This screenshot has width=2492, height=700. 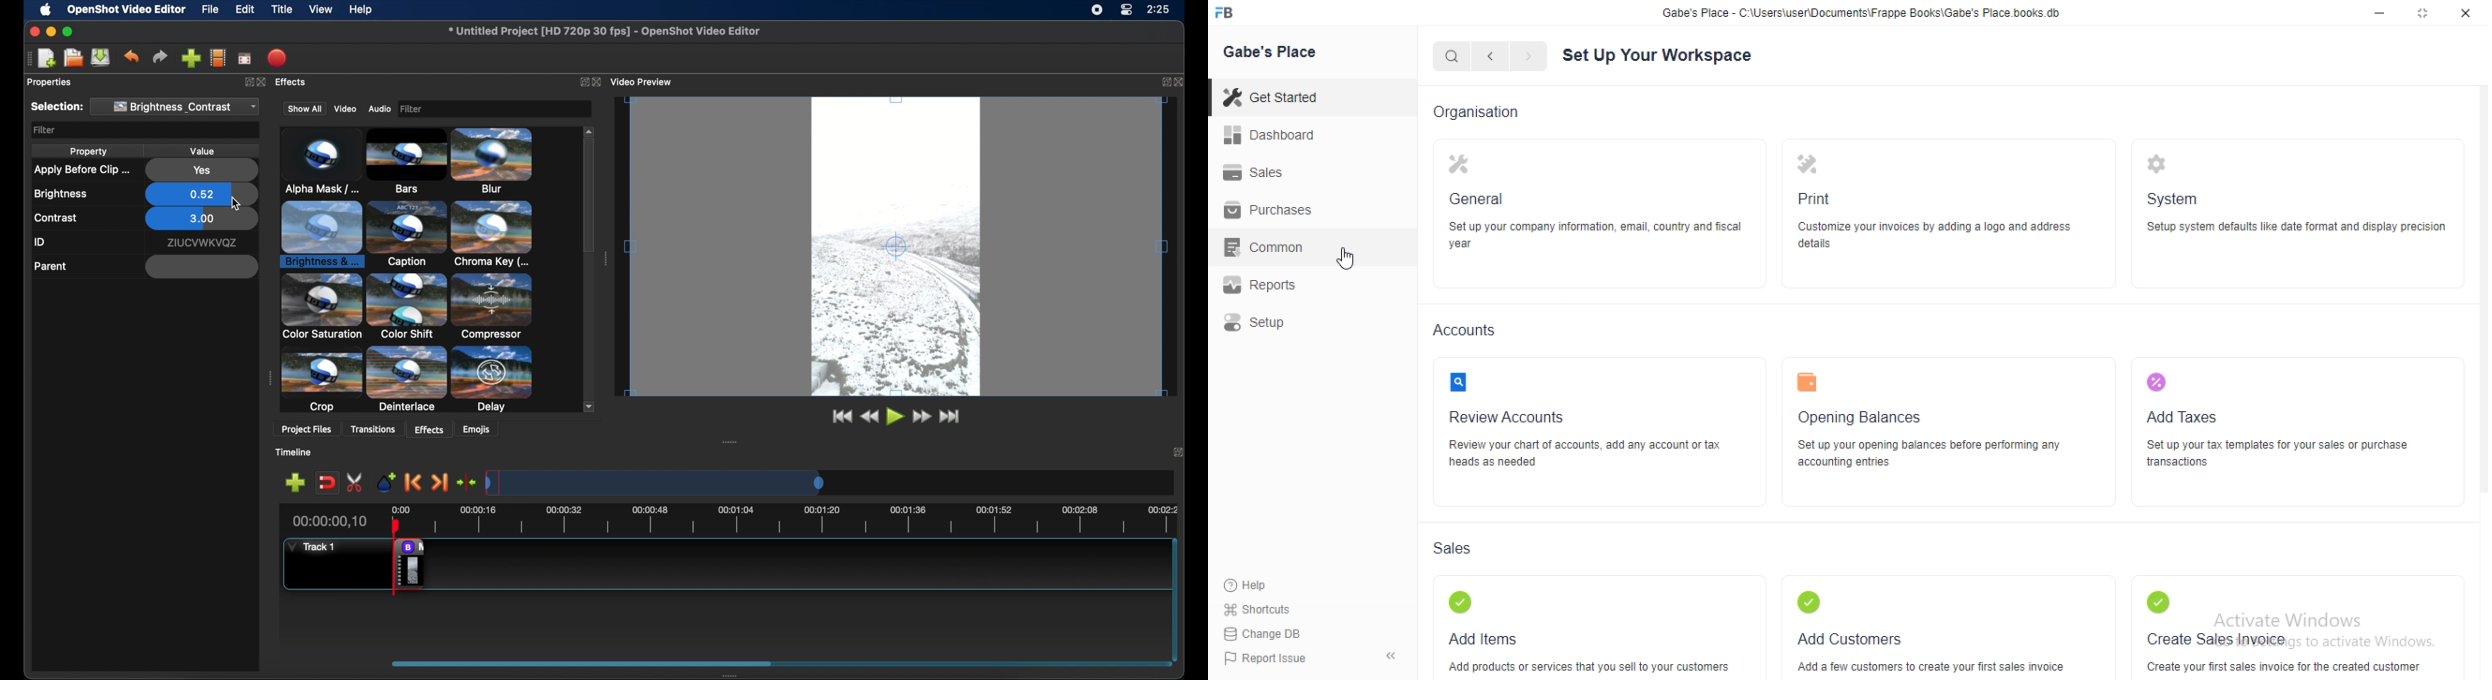 What do you see at coordinates (1345, 260) in the screenshot?
I see `cursor` at bounding box center [1345, 260].